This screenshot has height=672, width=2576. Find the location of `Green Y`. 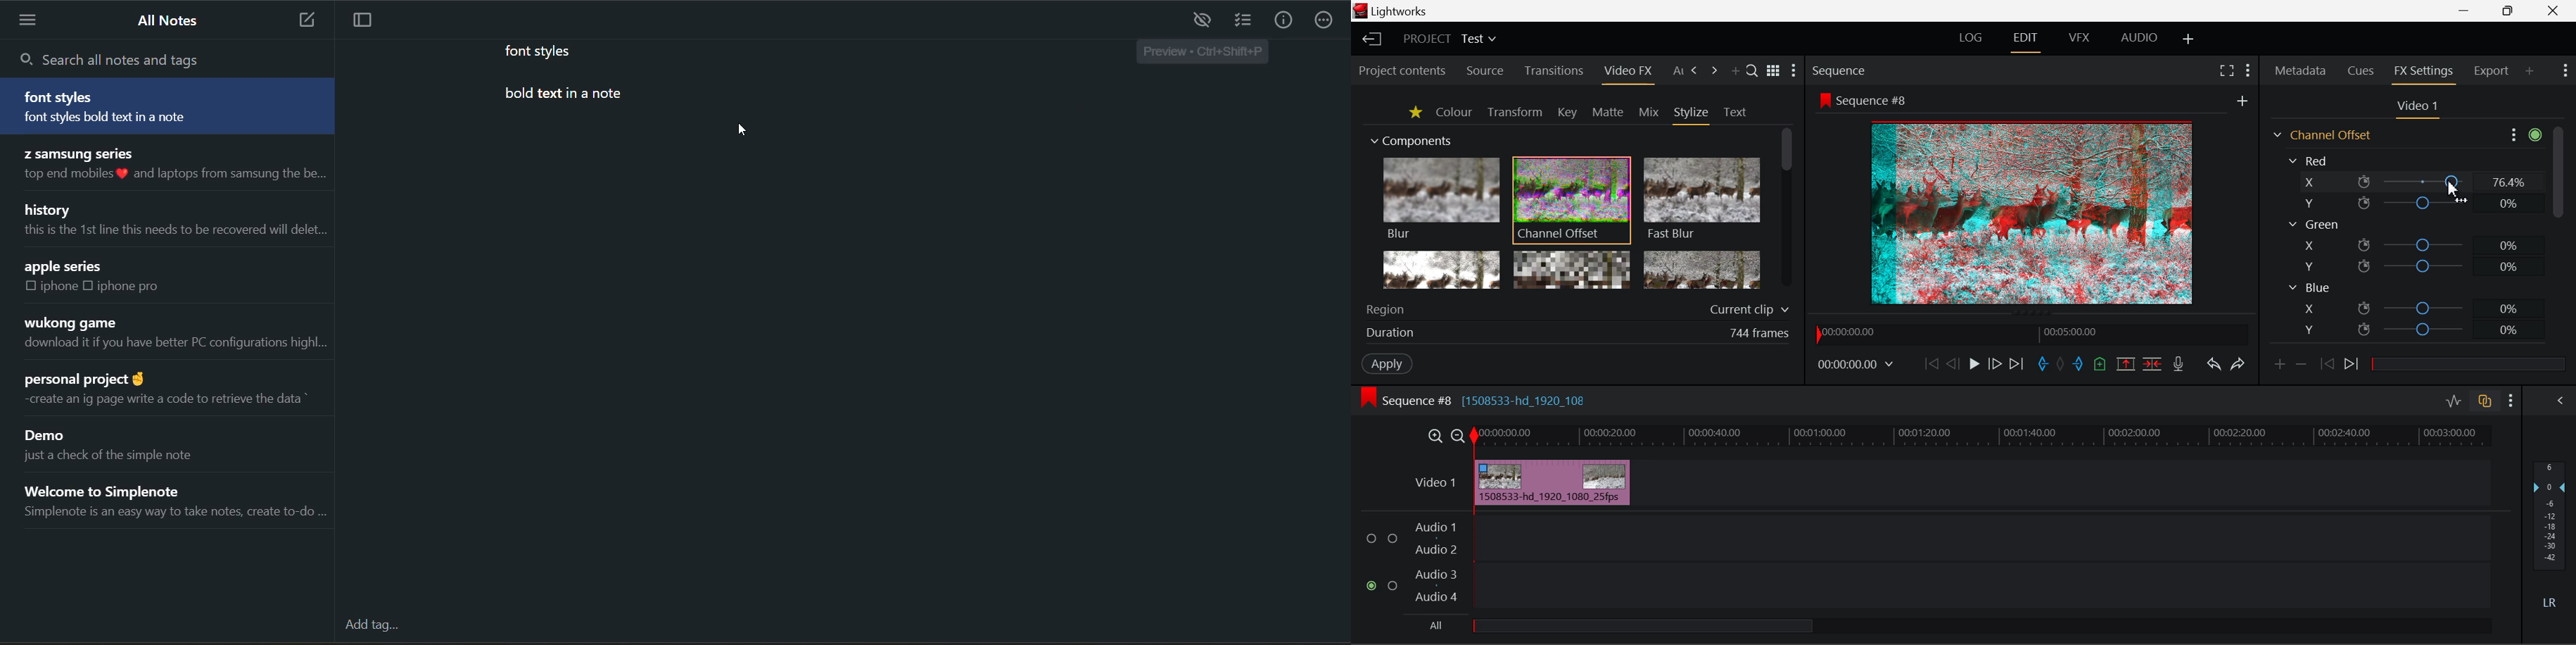

Green Y is located at coordinates (2411, 266).